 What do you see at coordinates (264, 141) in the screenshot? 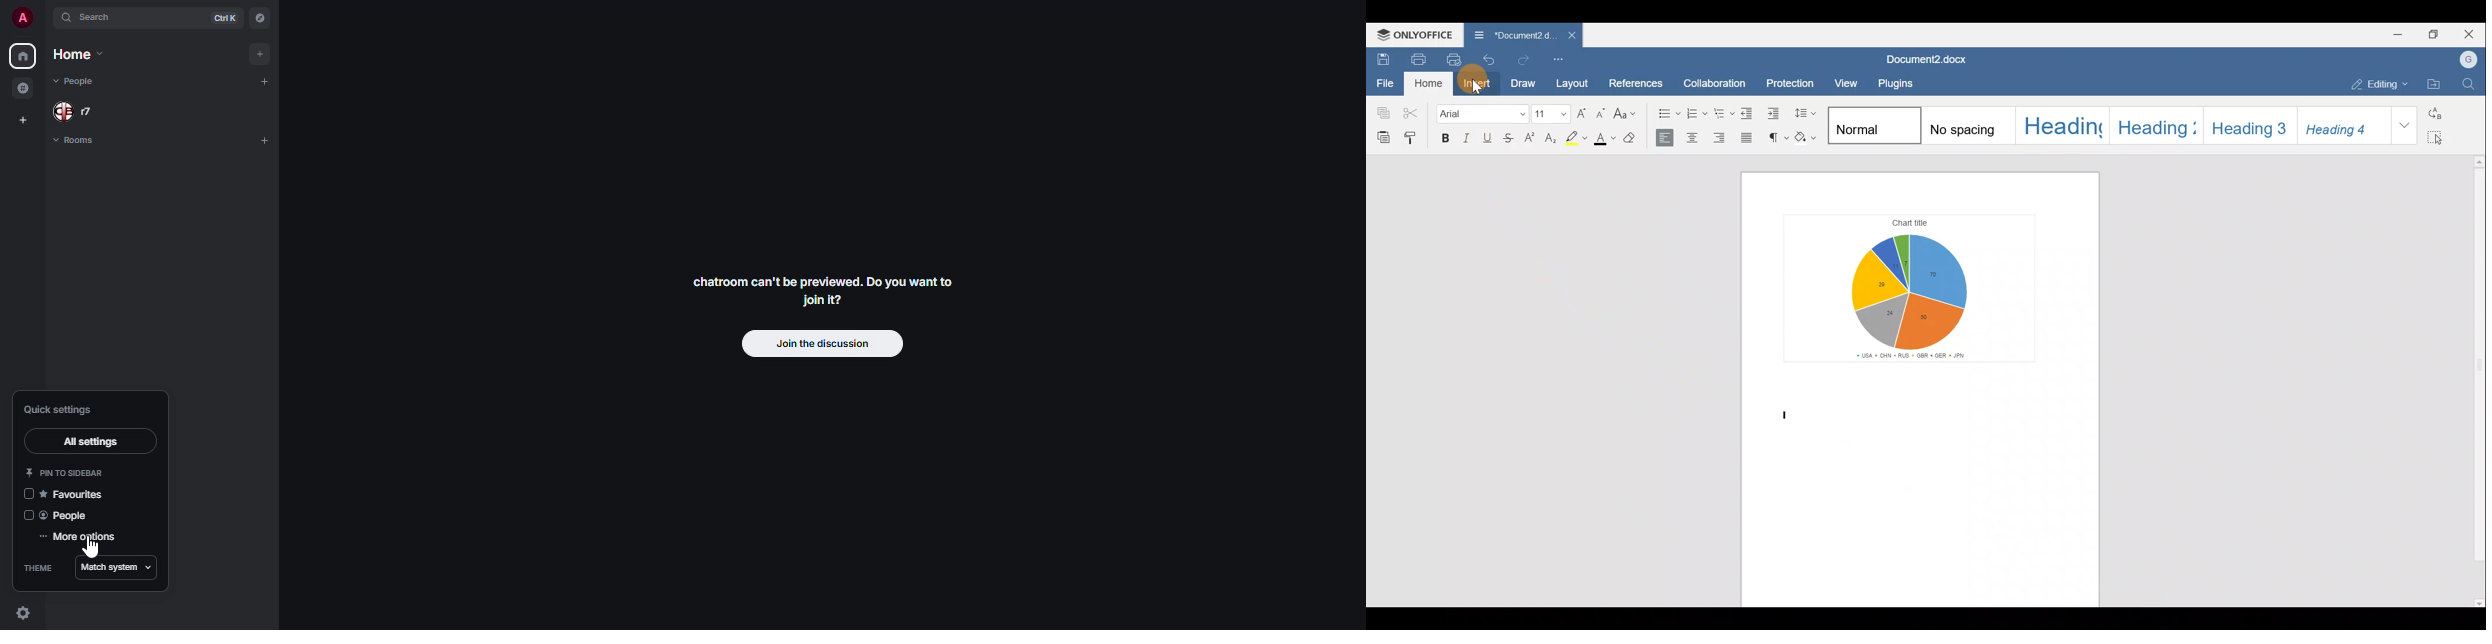
I see `add` at bounding box center [264, 141].